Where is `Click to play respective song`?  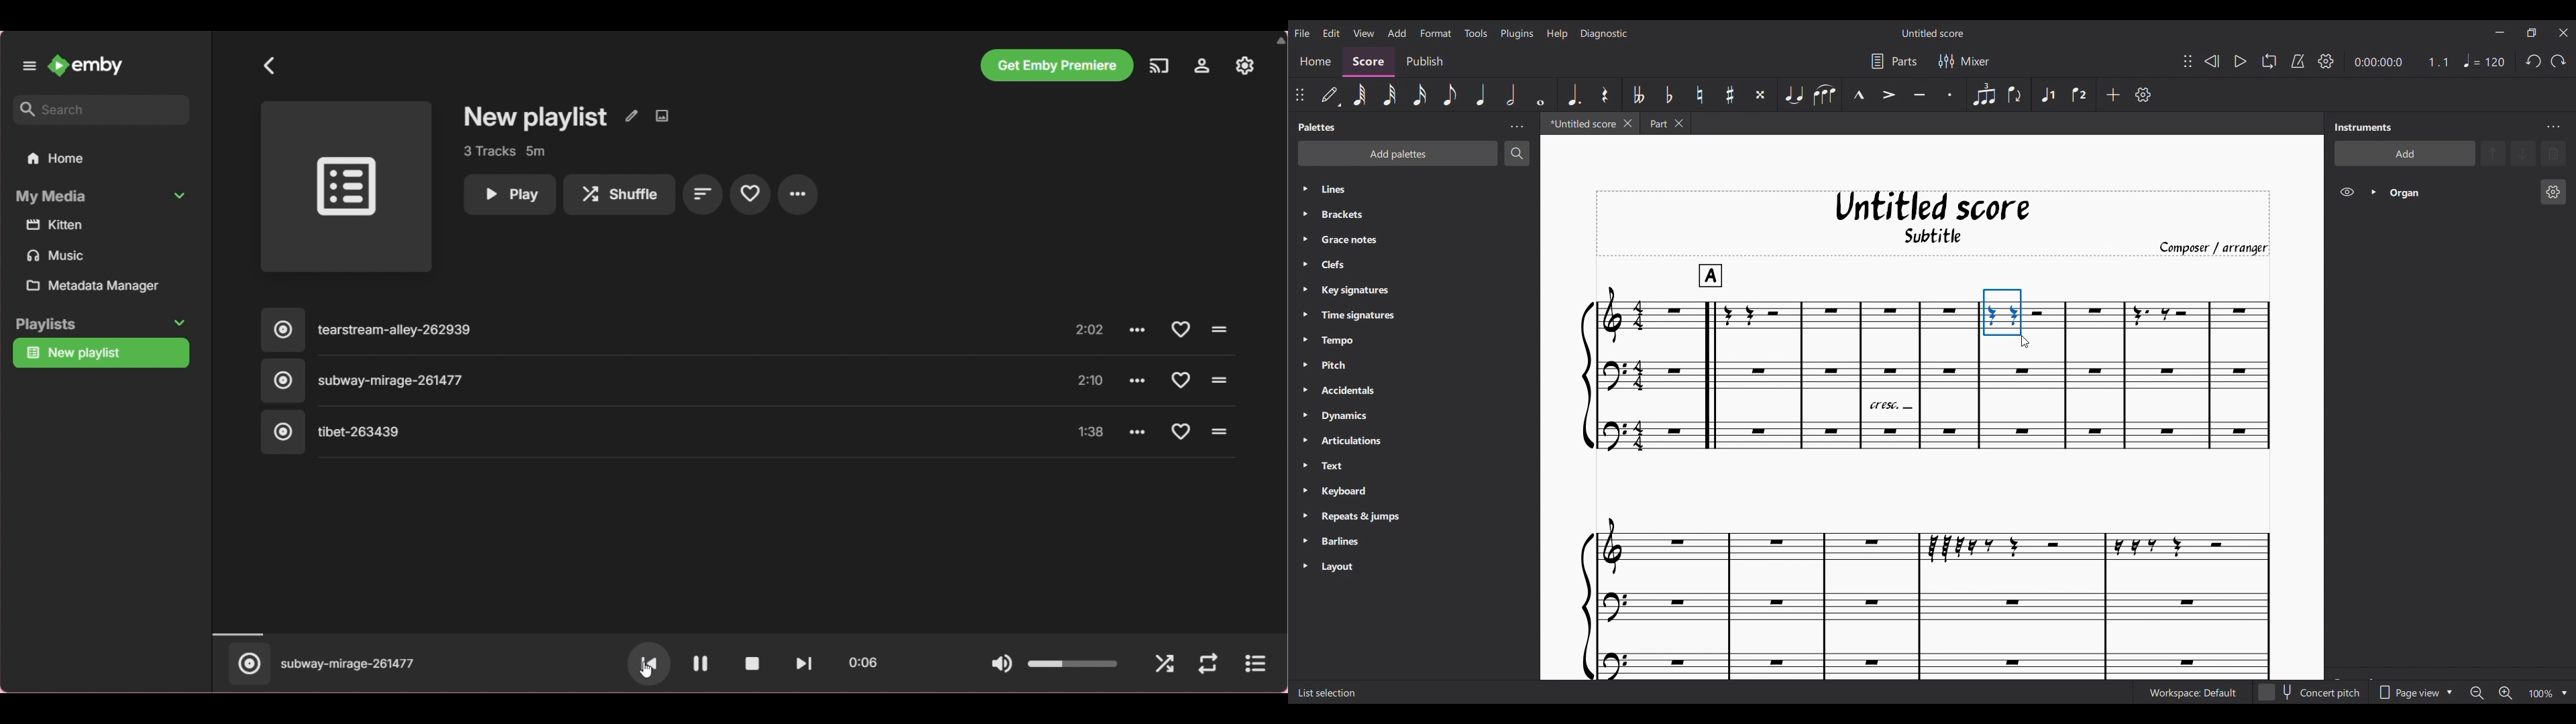
Click to play respective song is located at coordinates (1220, 432).